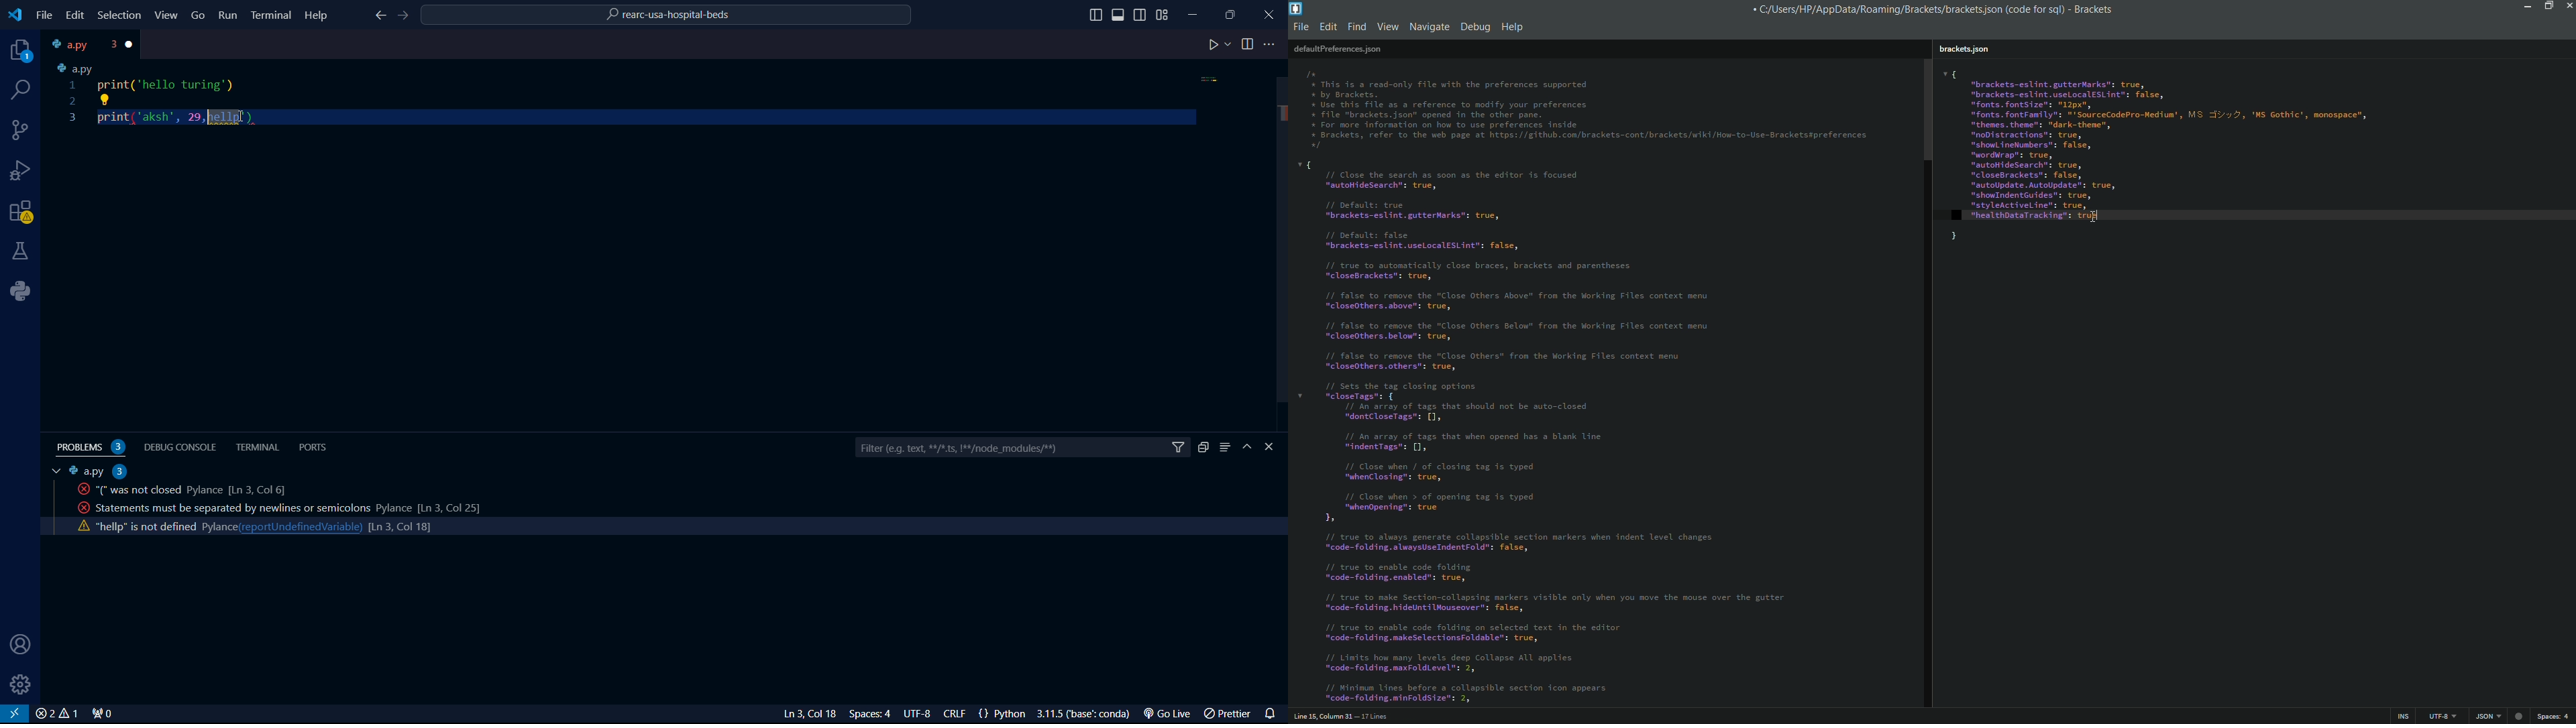  What do you see at coordinates (957, 715) in the screenshot?
I see `CRLF` at bounding box center [957, 715].